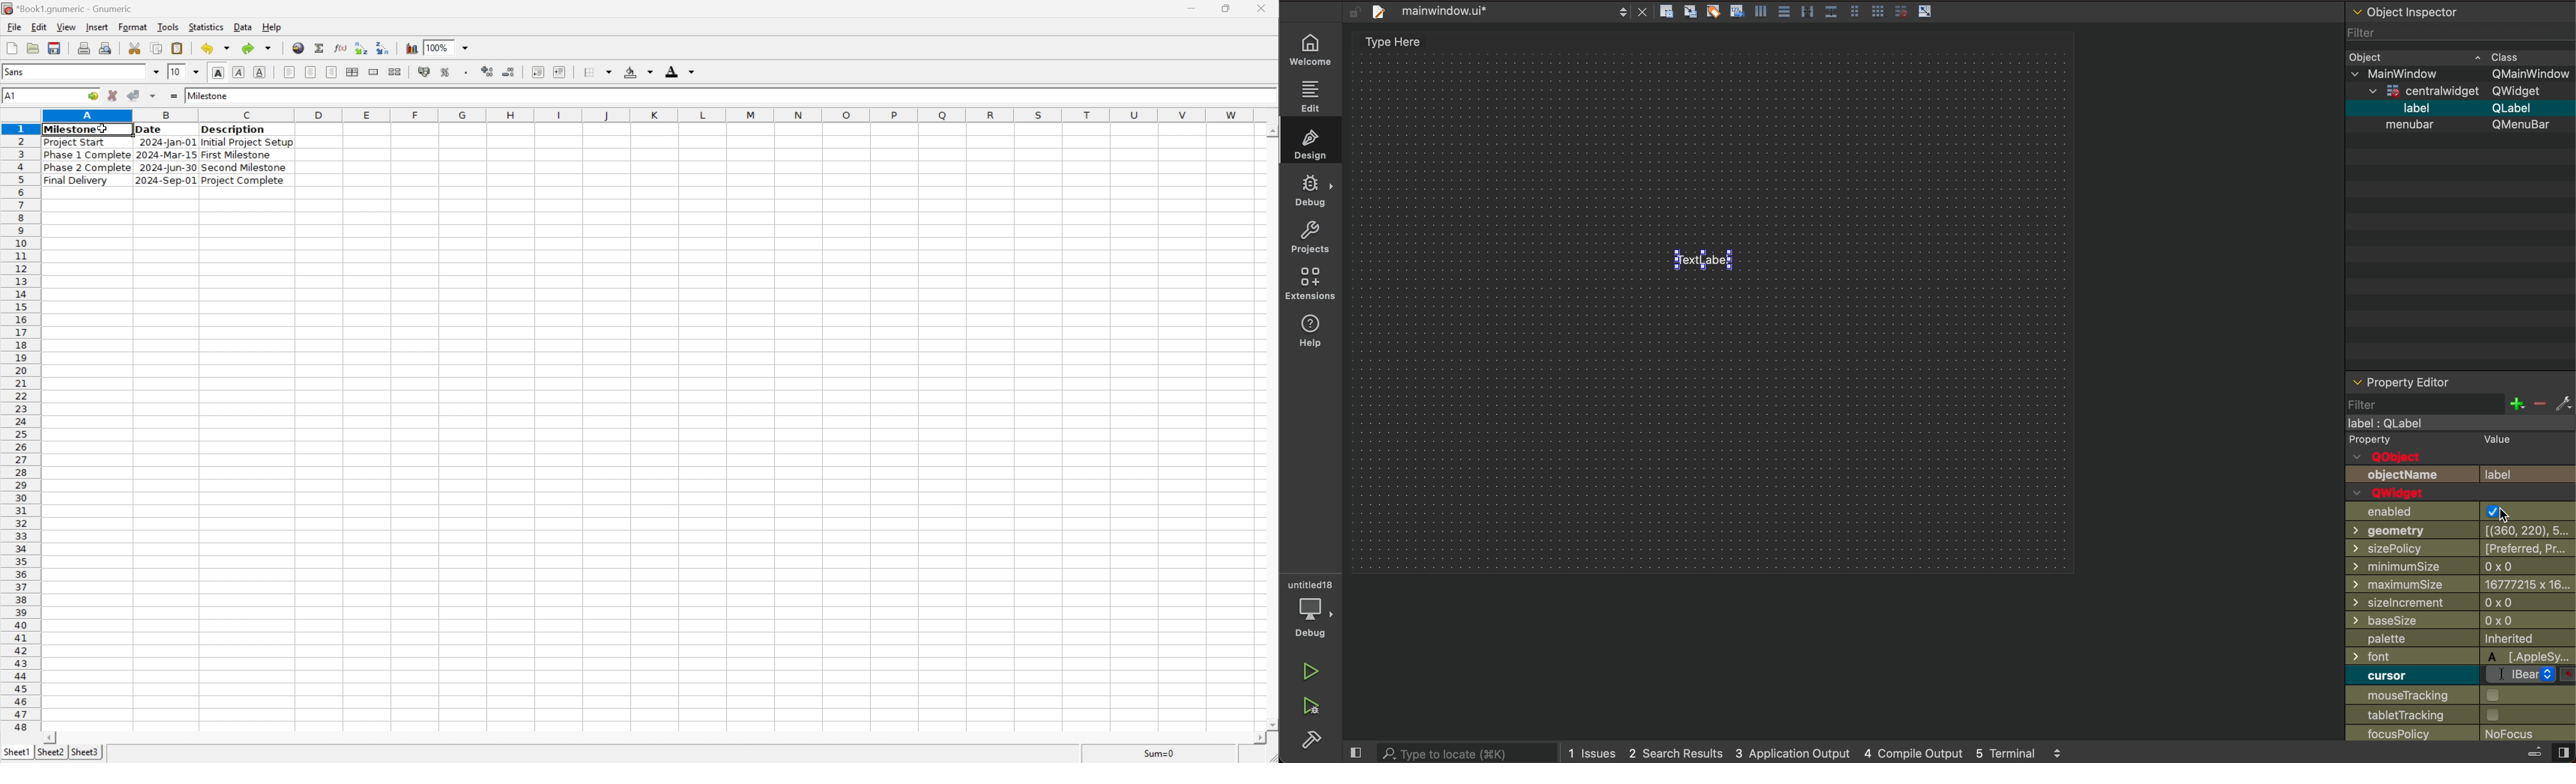 The height and width of the screenshot is (784, 2576). I want to click on check box, so click(2498, 512).